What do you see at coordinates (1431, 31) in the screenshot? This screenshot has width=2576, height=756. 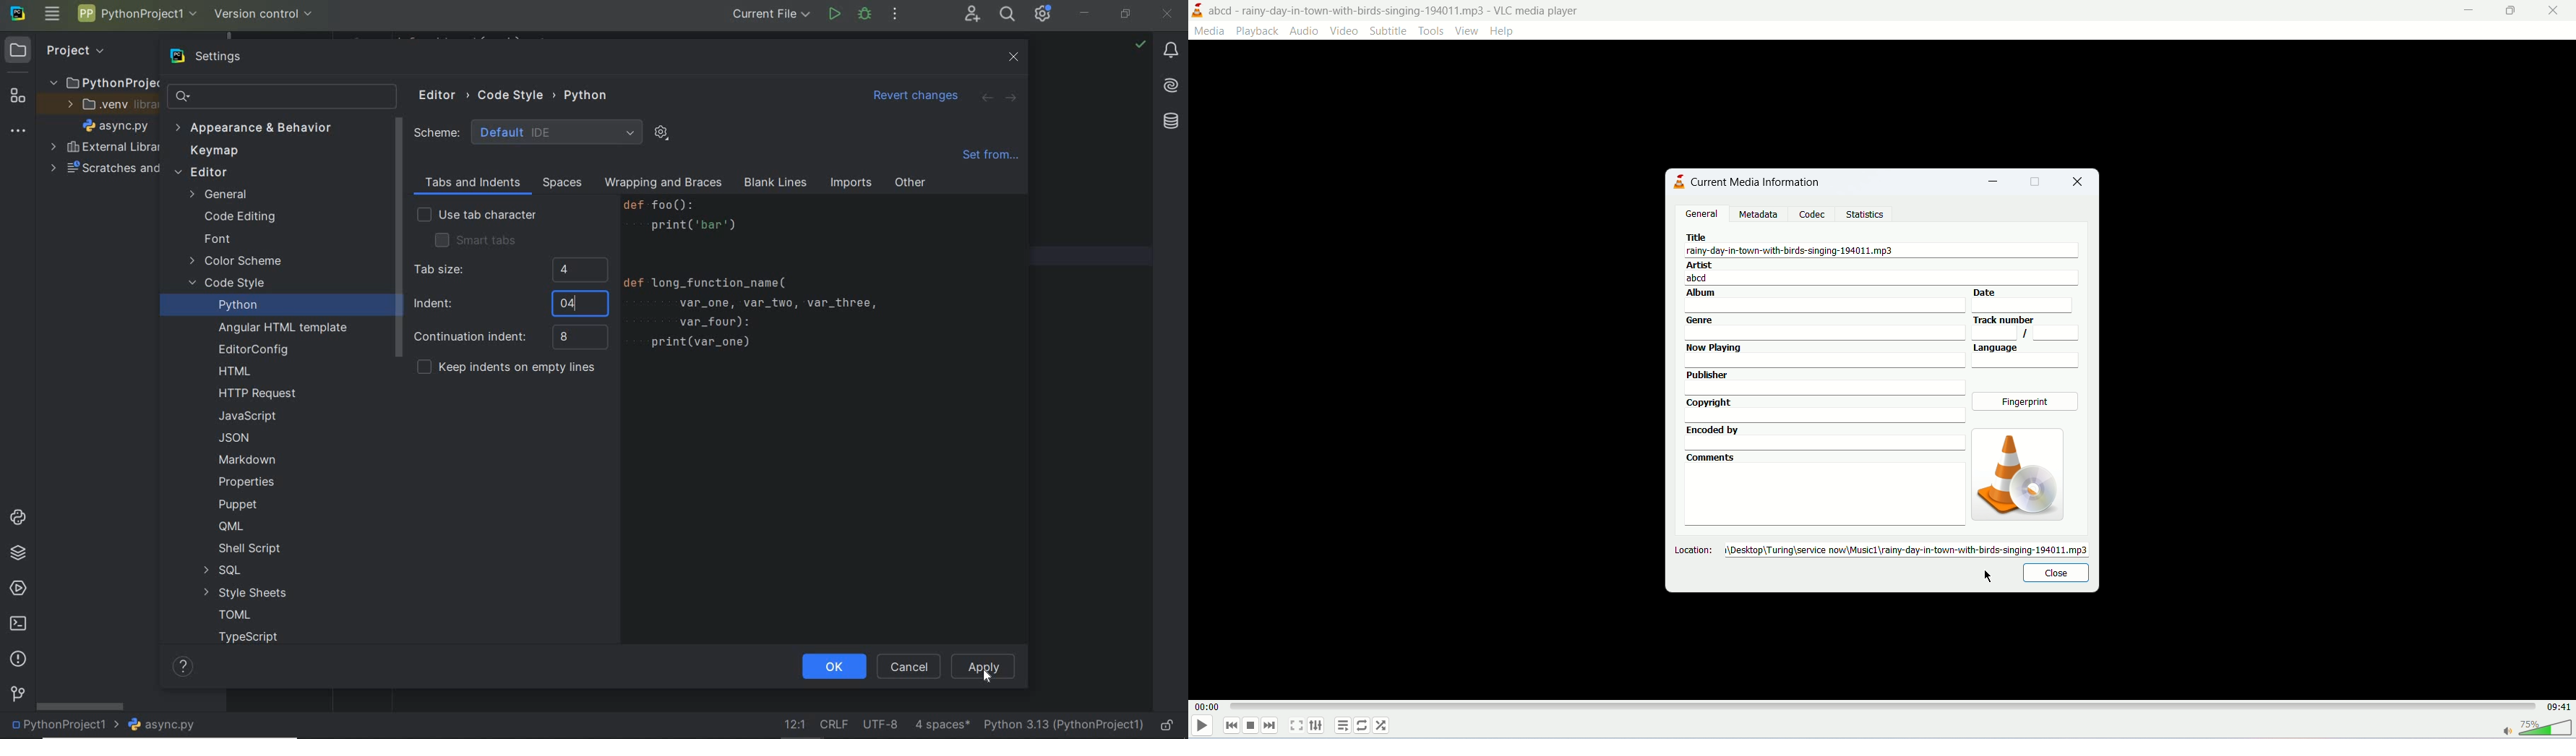 I see `tools` at bounding box center [1431, 31].